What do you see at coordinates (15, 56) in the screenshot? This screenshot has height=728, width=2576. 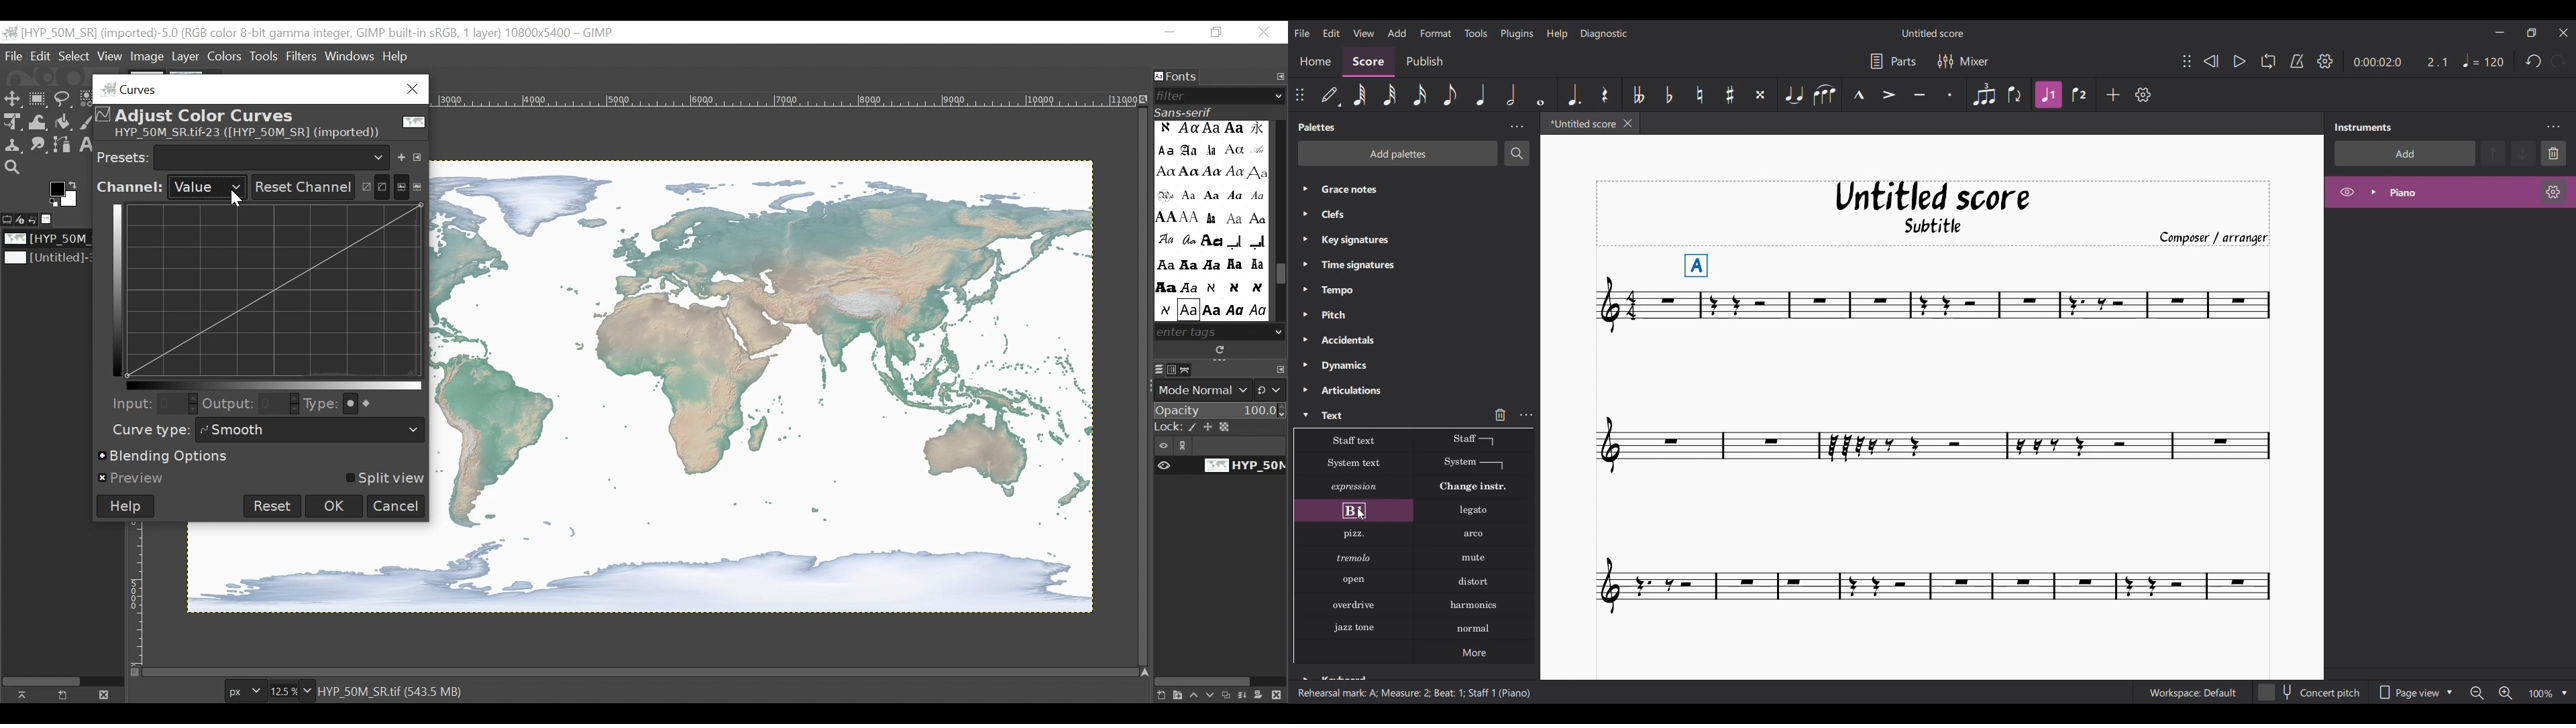 I see `File` at bounding box center [15, 56].